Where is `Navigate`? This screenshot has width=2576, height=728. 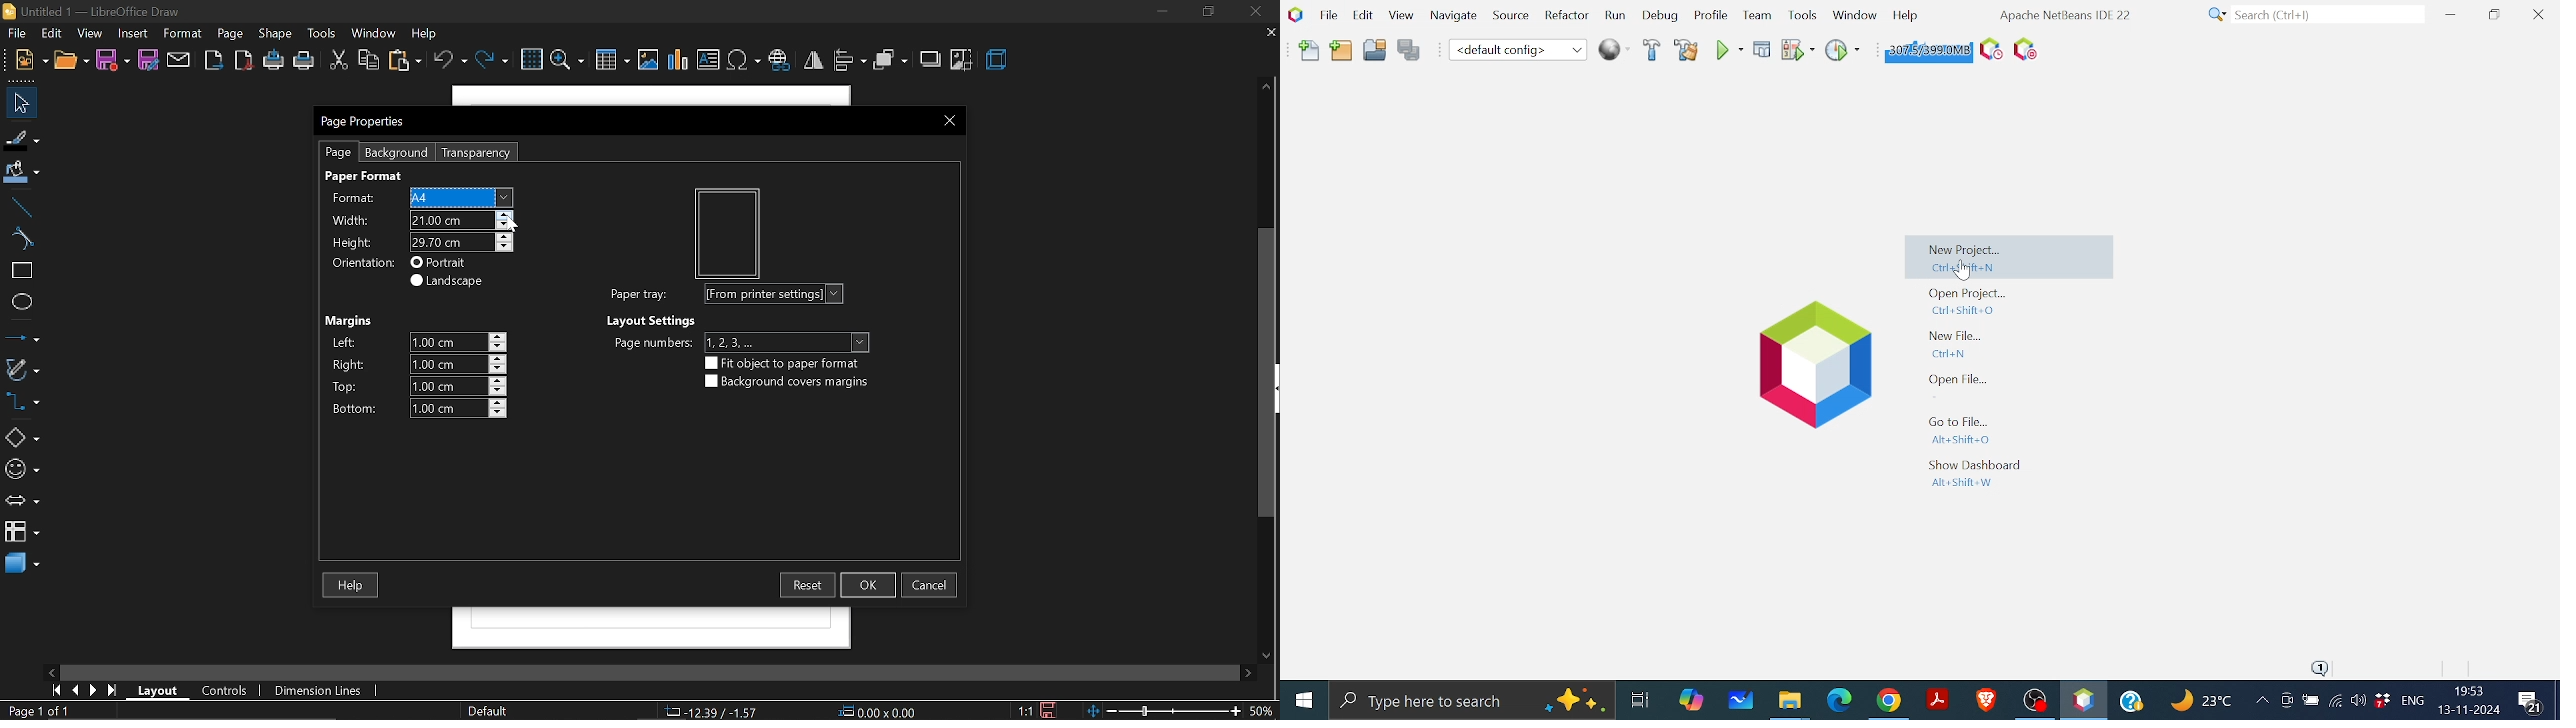
Navigate is located at coordinates (1454, 19).